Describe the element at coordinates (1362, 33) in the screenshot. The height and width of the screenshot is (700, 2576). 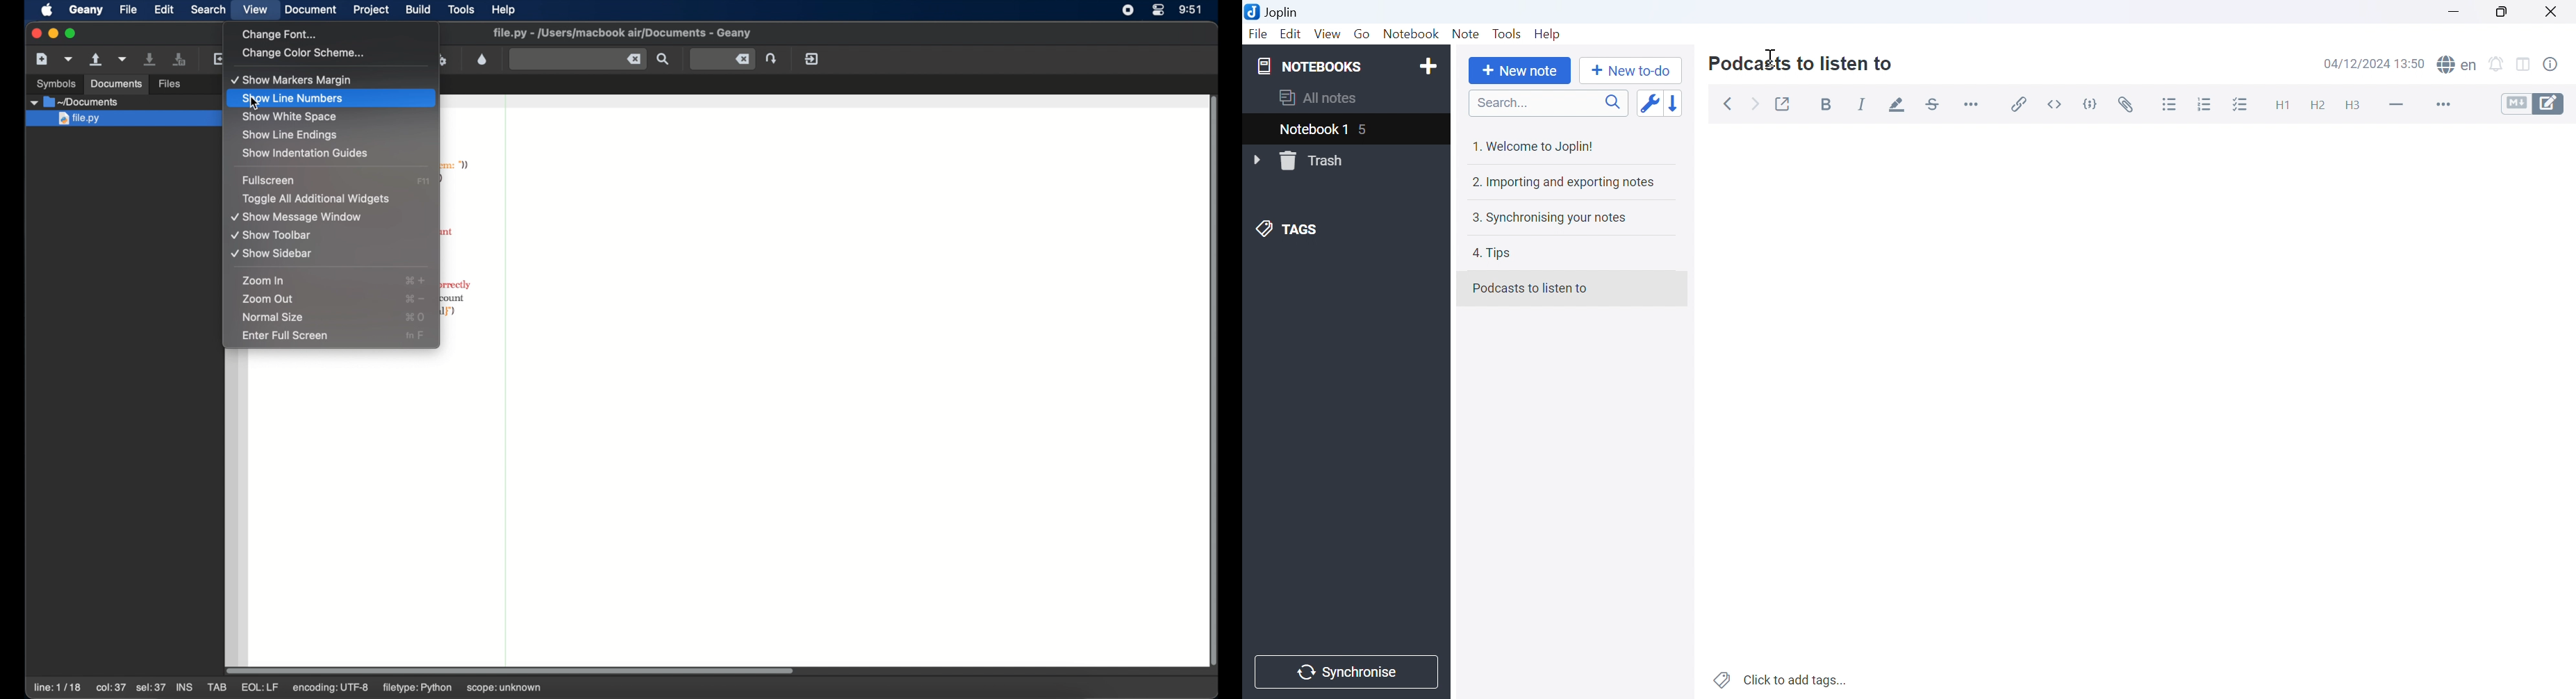
I see `Go` at that location.